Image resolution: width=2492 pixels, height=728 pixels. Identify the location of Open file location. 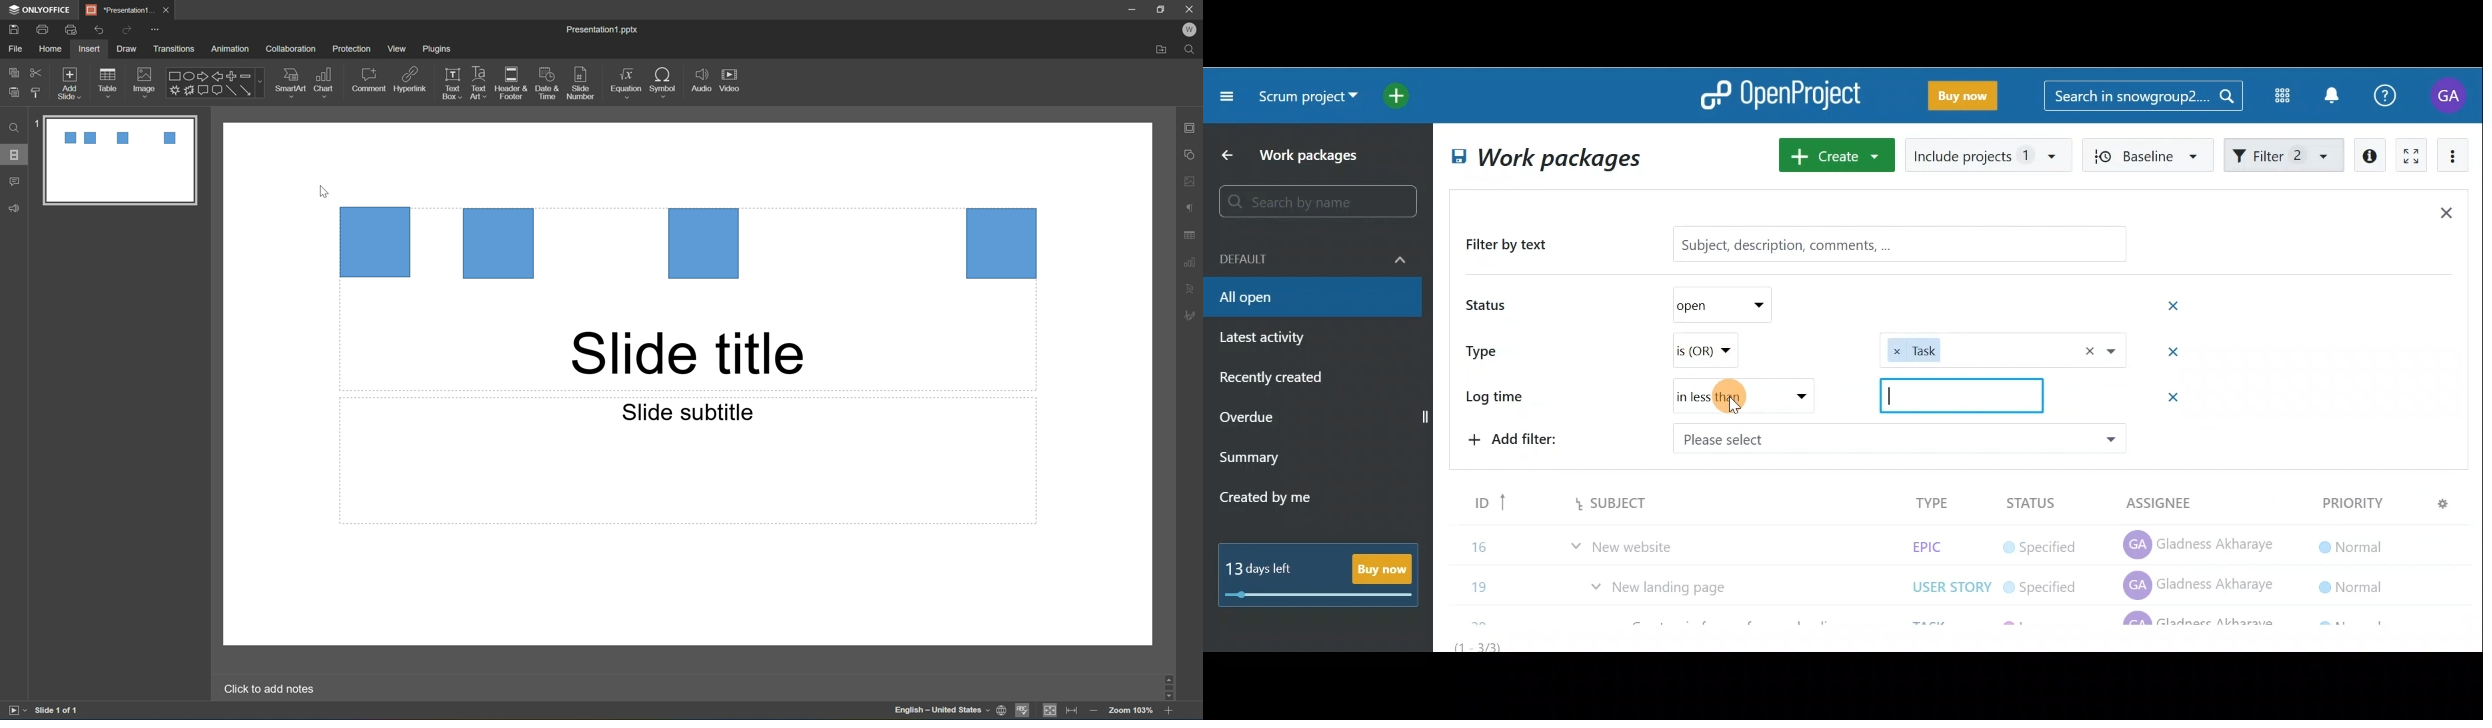
(1159, 51).